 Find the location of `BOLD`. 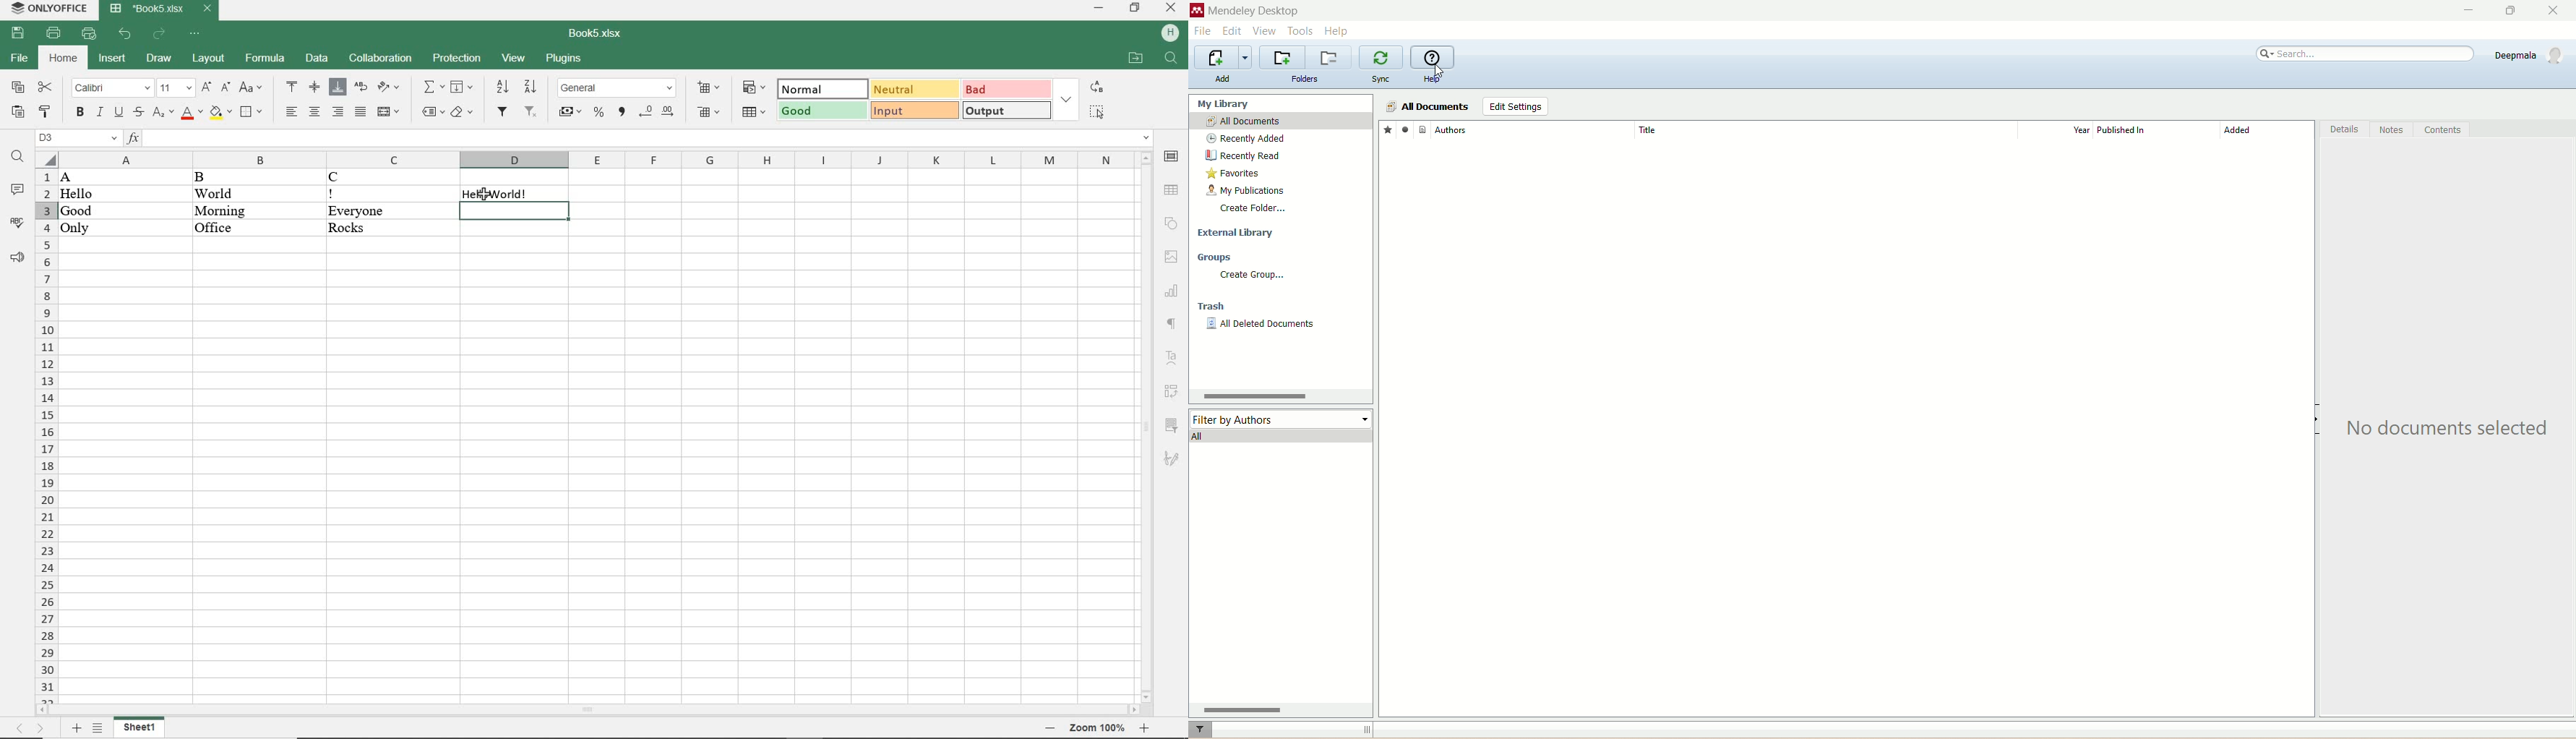

BOLD is located at coordinates (80, 114).